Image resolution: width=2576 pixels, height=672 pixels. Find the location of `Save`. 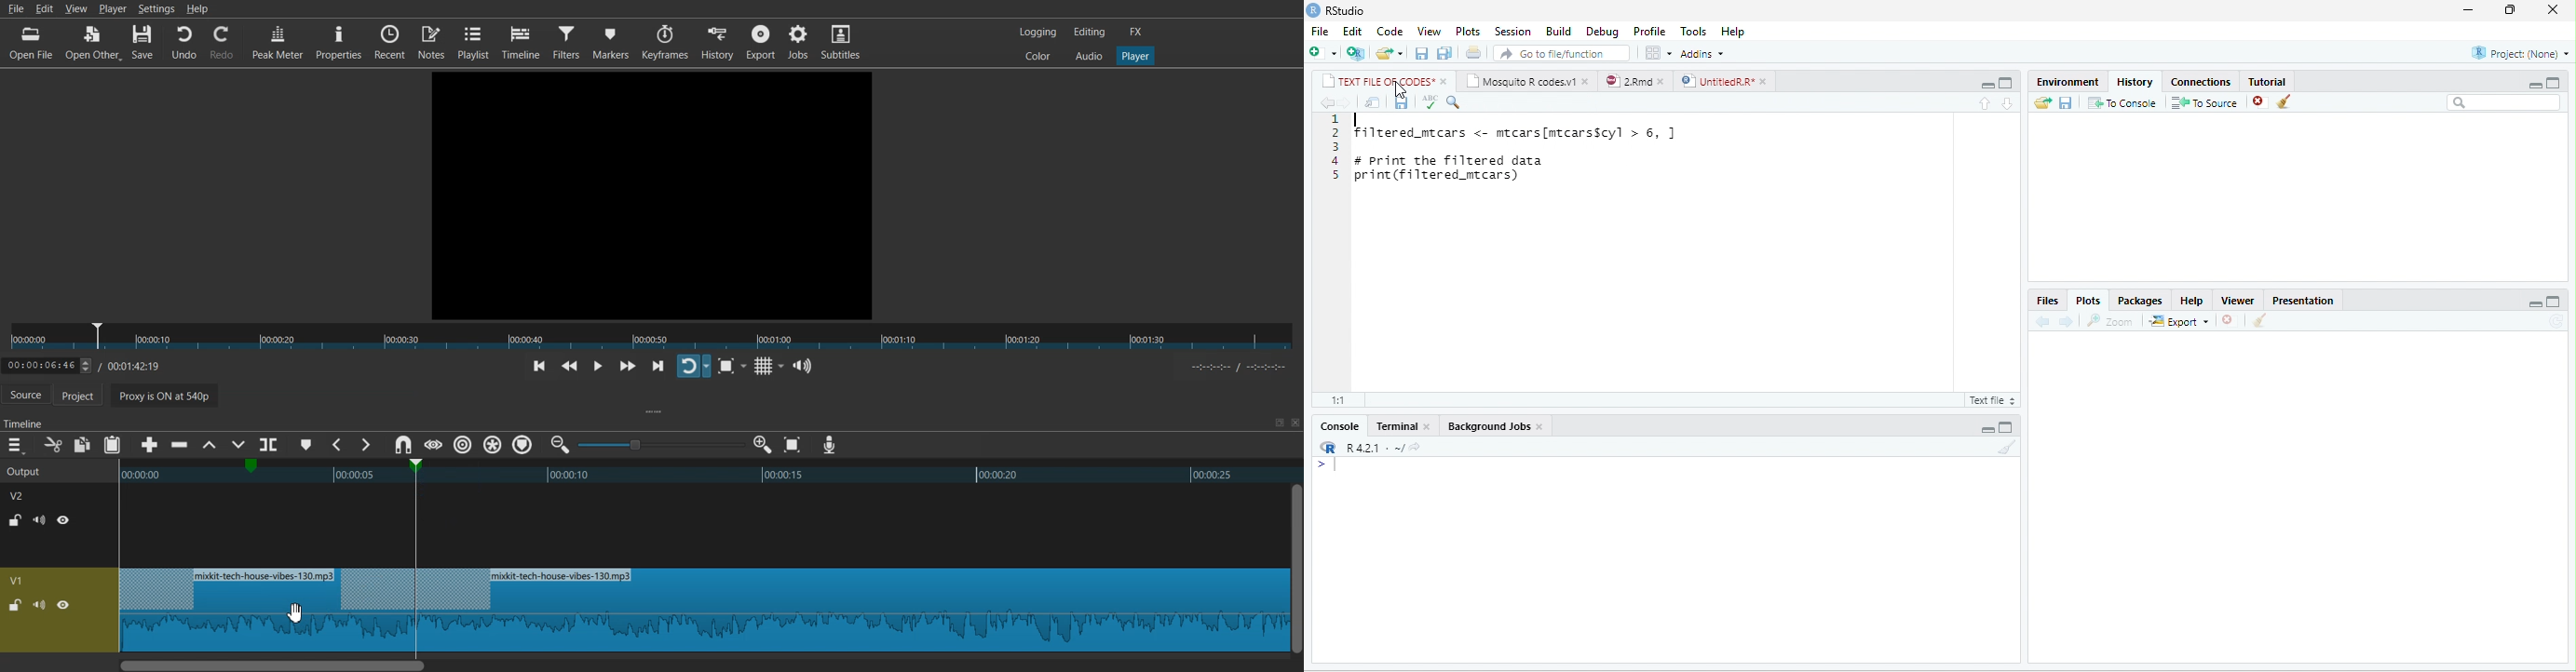

Save is located at coordinates (143, 43).